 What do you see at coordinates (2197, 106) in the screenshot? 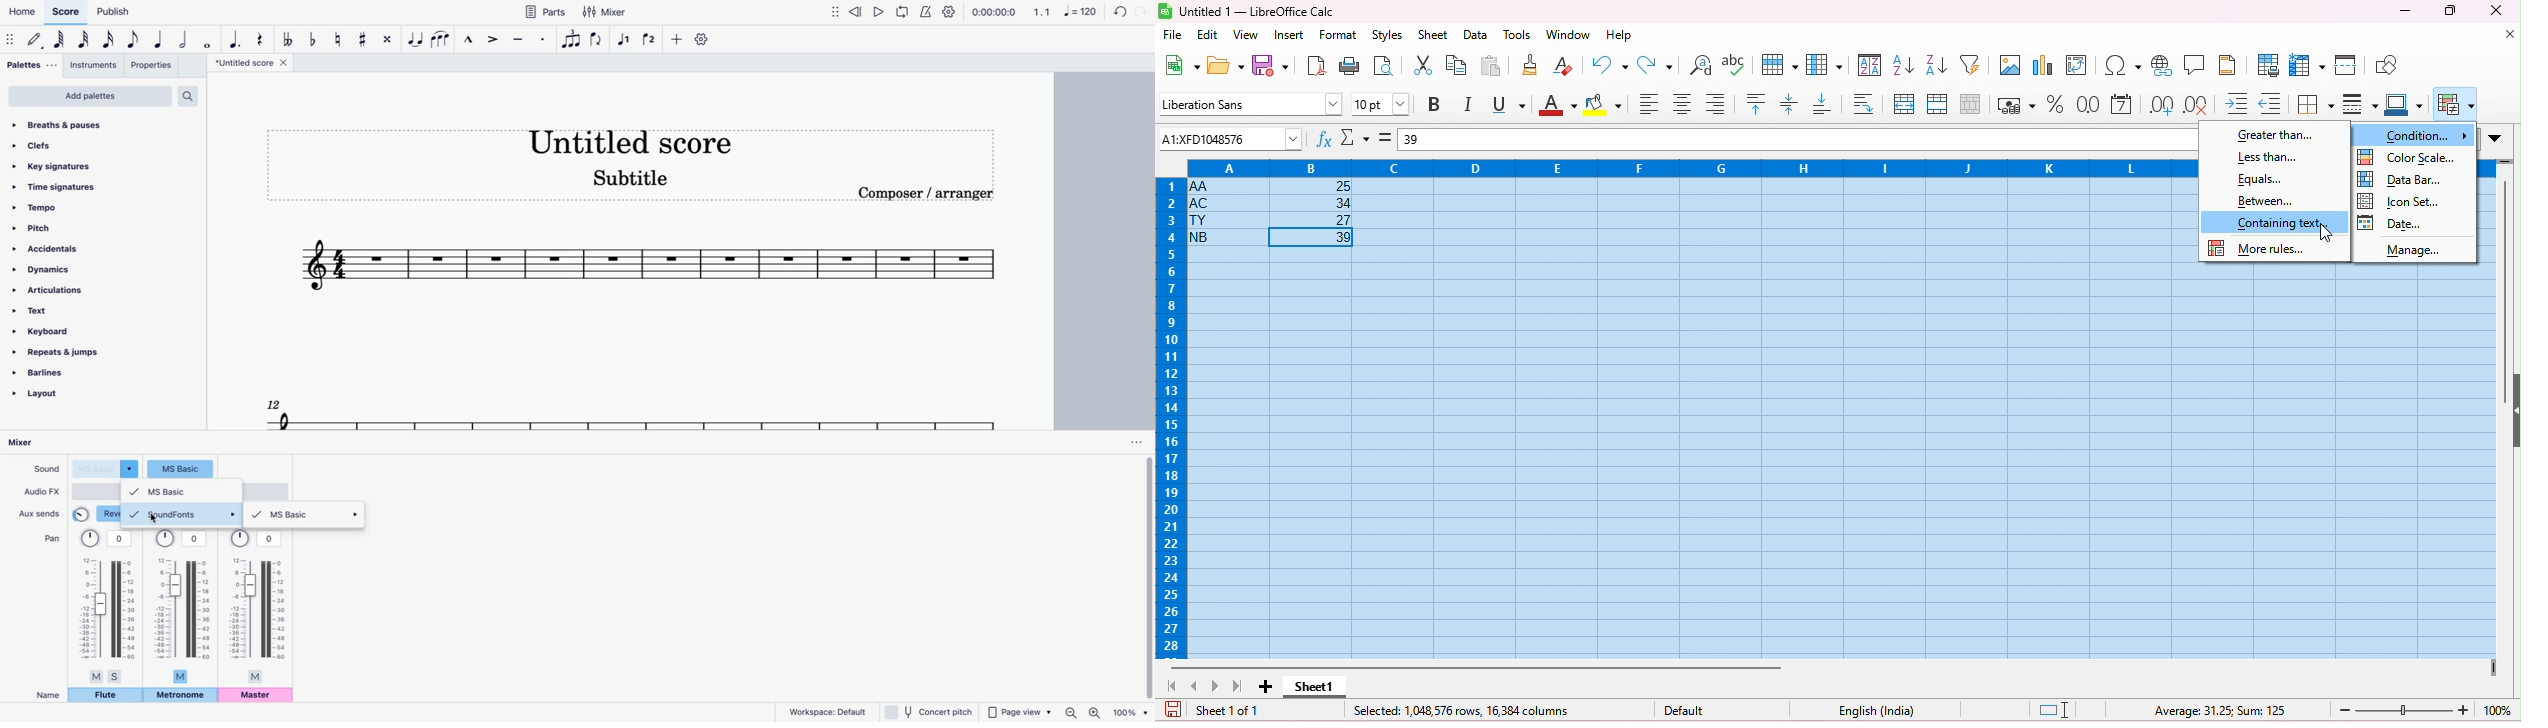
I see `delete decimal` at bounding box center [2197, 106].